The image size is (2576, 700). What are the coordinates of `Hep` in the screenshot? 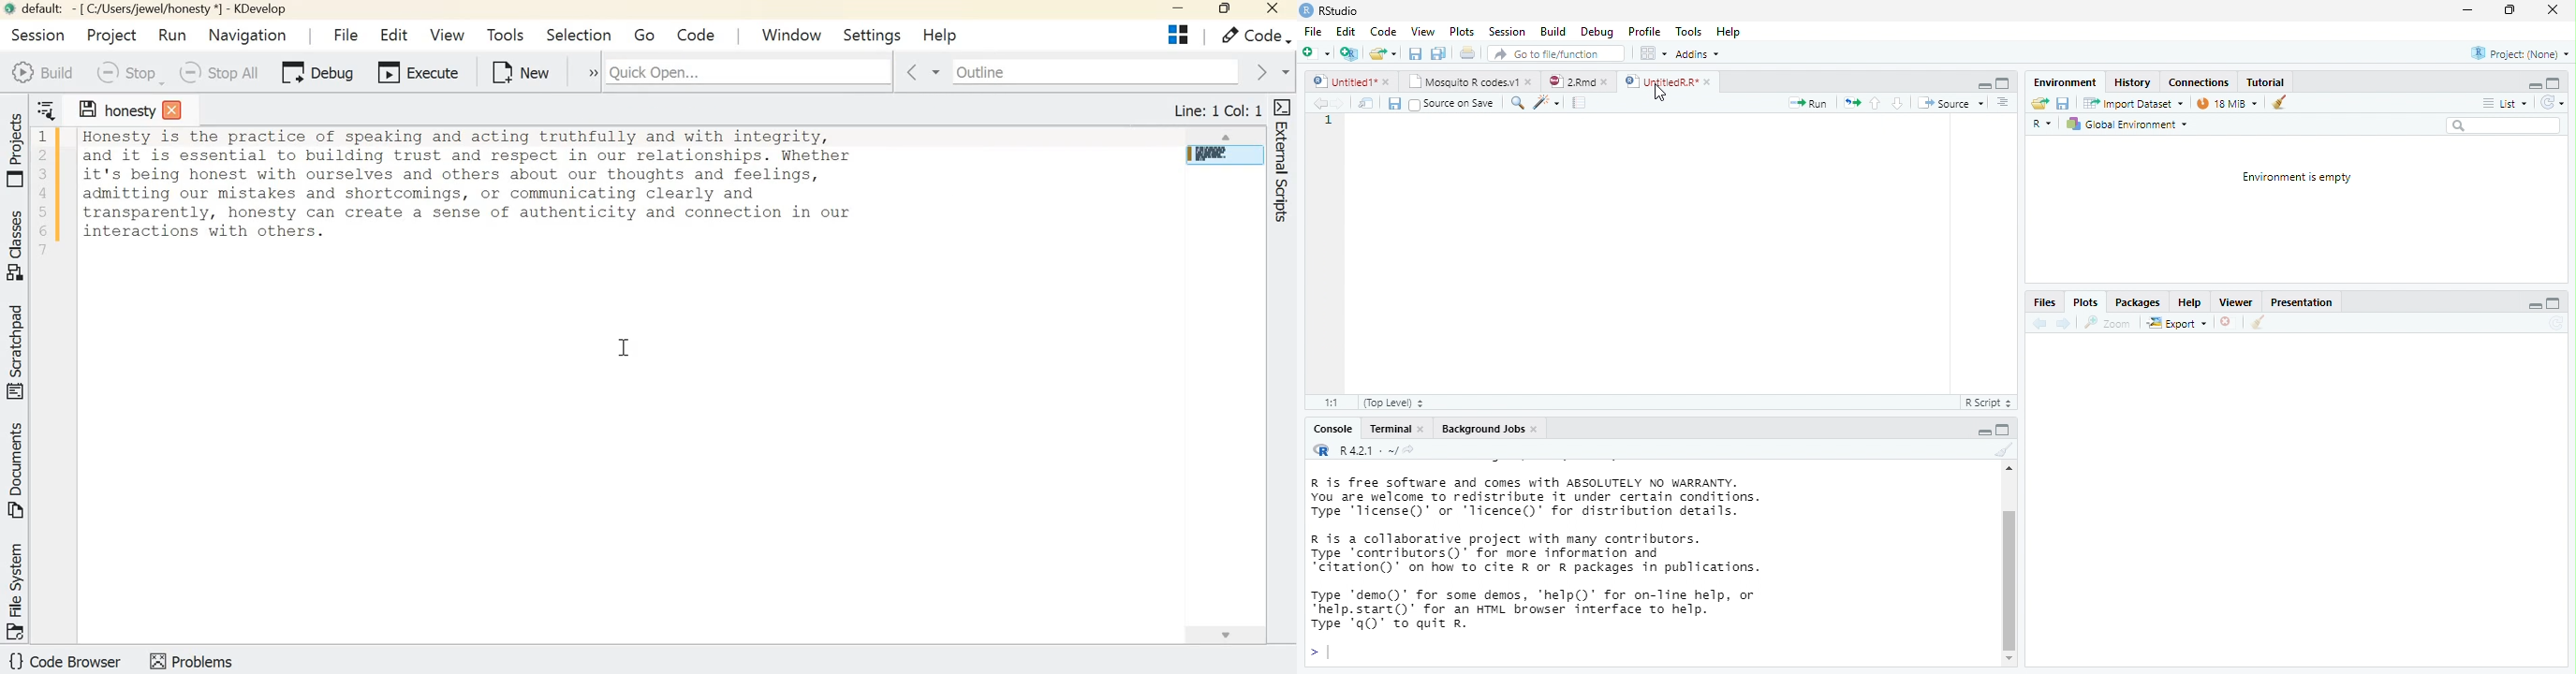 It's located at (1728, 32).